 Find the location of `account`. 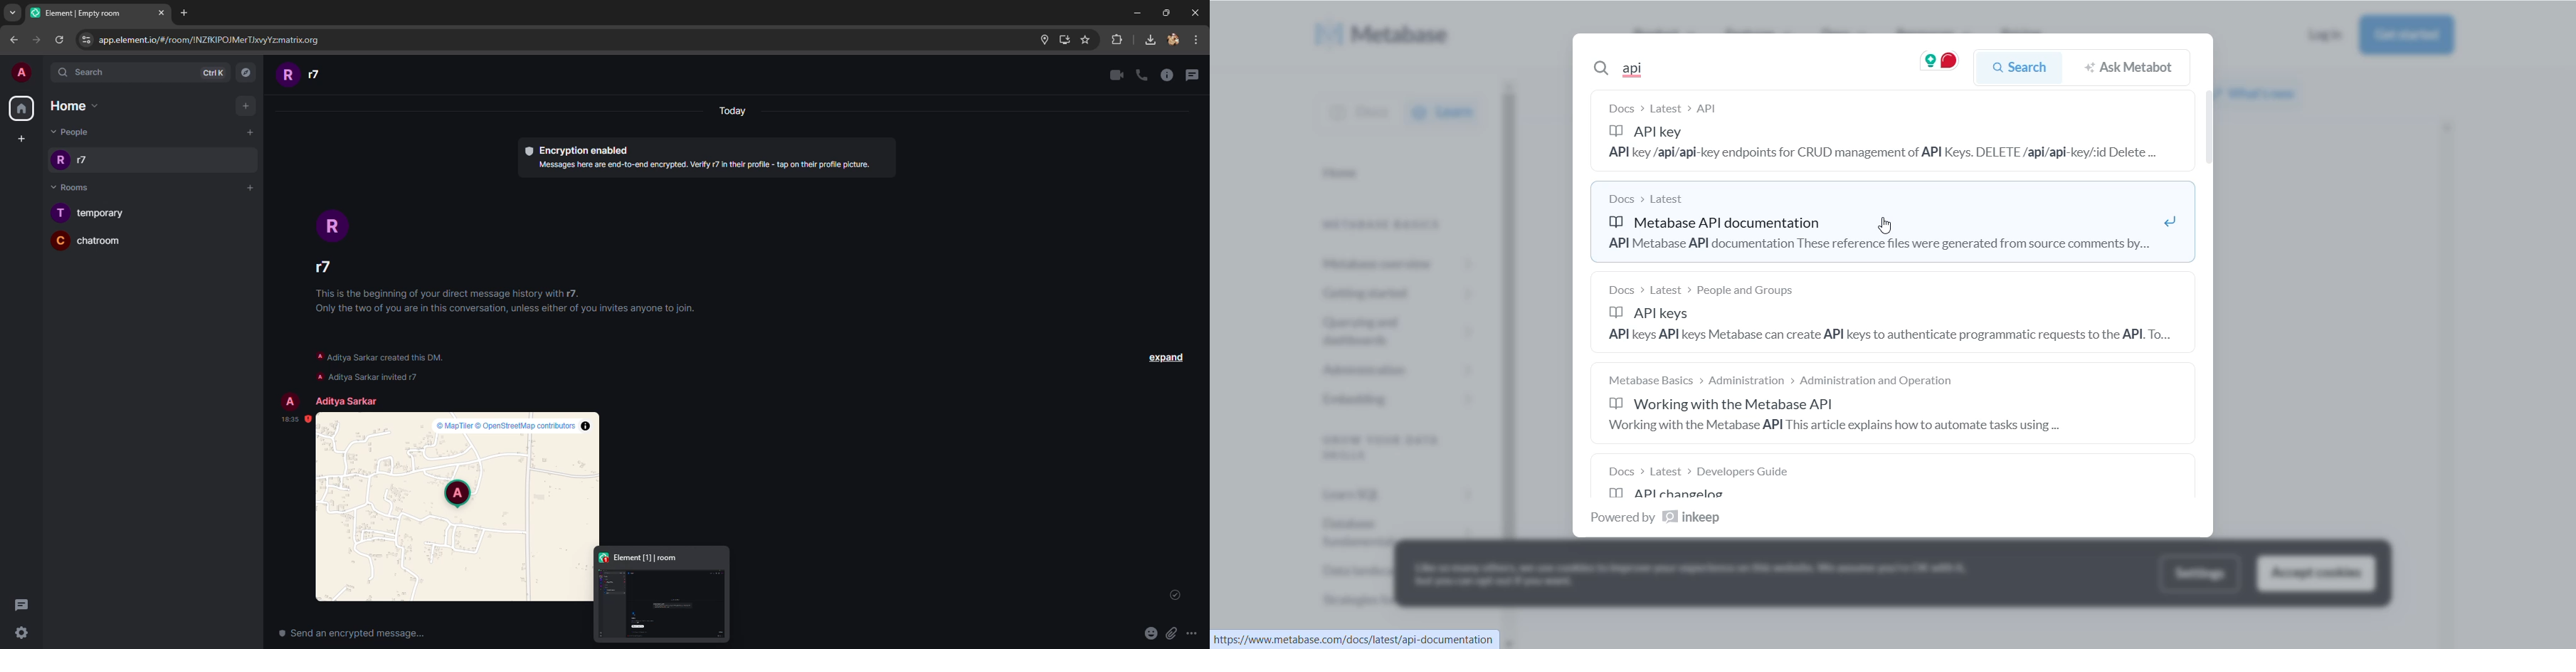

account is located at coordinates (324, 398).